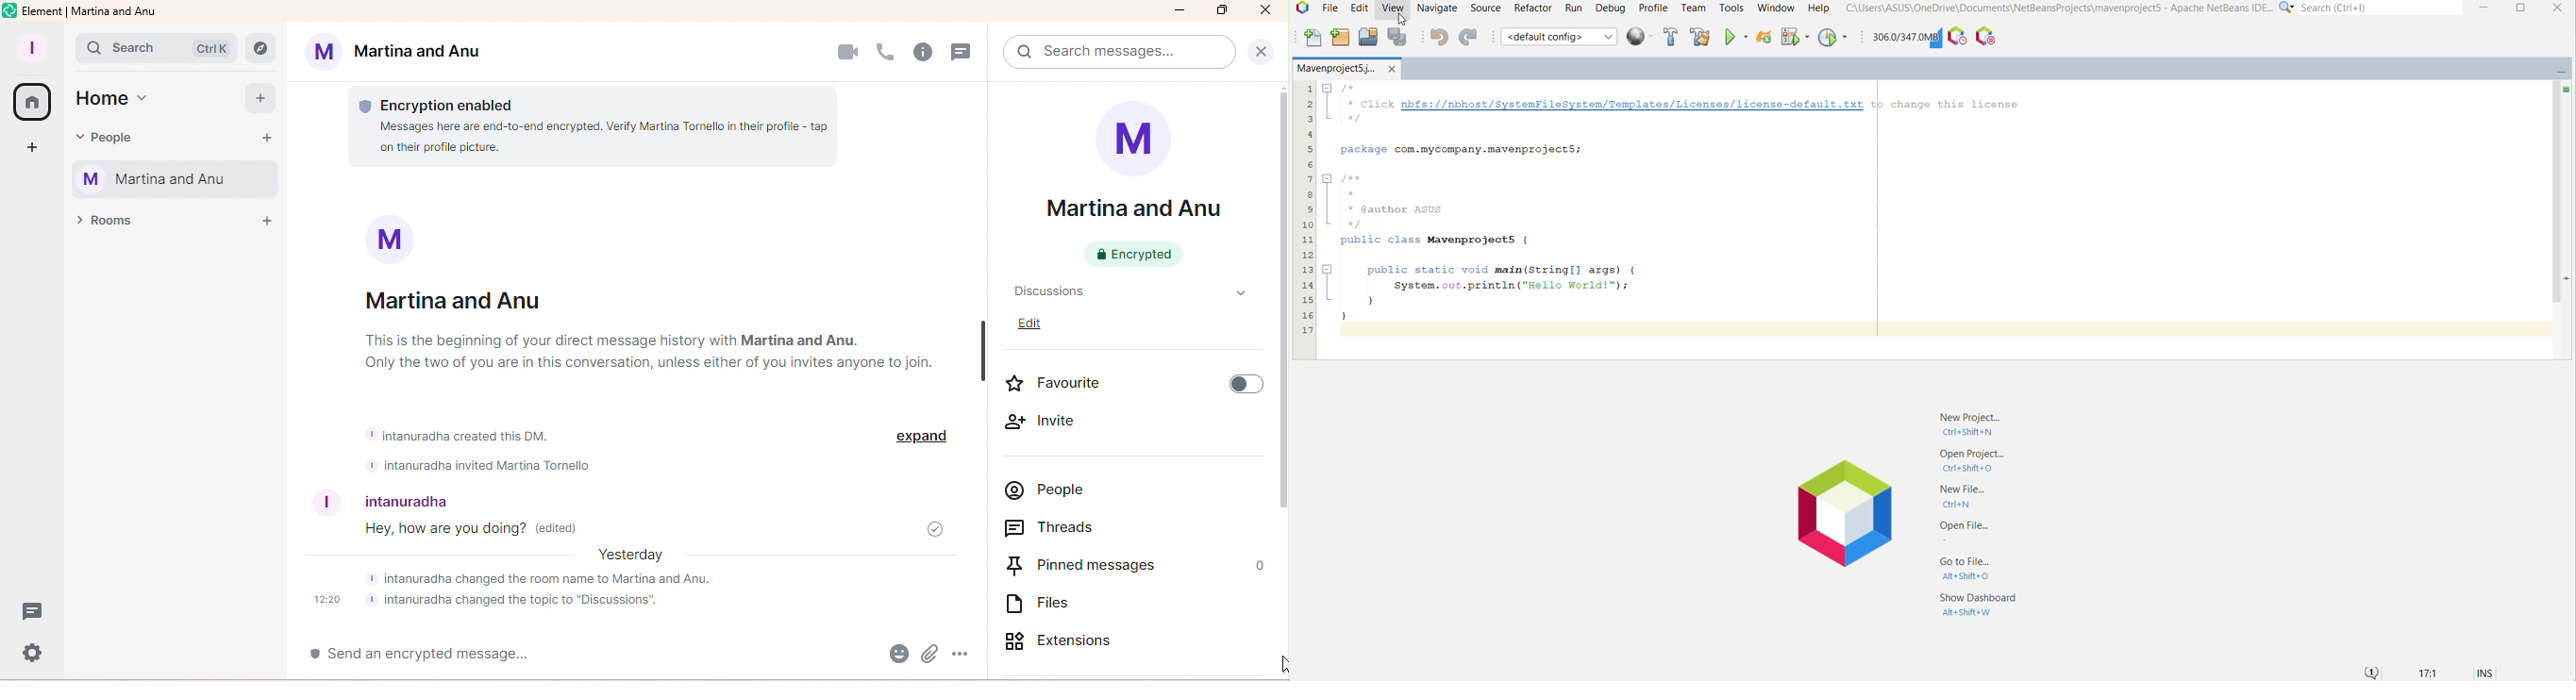 The image size is (2576, 700). Describe the element at coordinates (674, 351) in the screenshot. I see `This is the beginning of your direct message history with Martina and Anu. Only the two of you are in this conversation, unless the two of you're invite anyone` at that location.